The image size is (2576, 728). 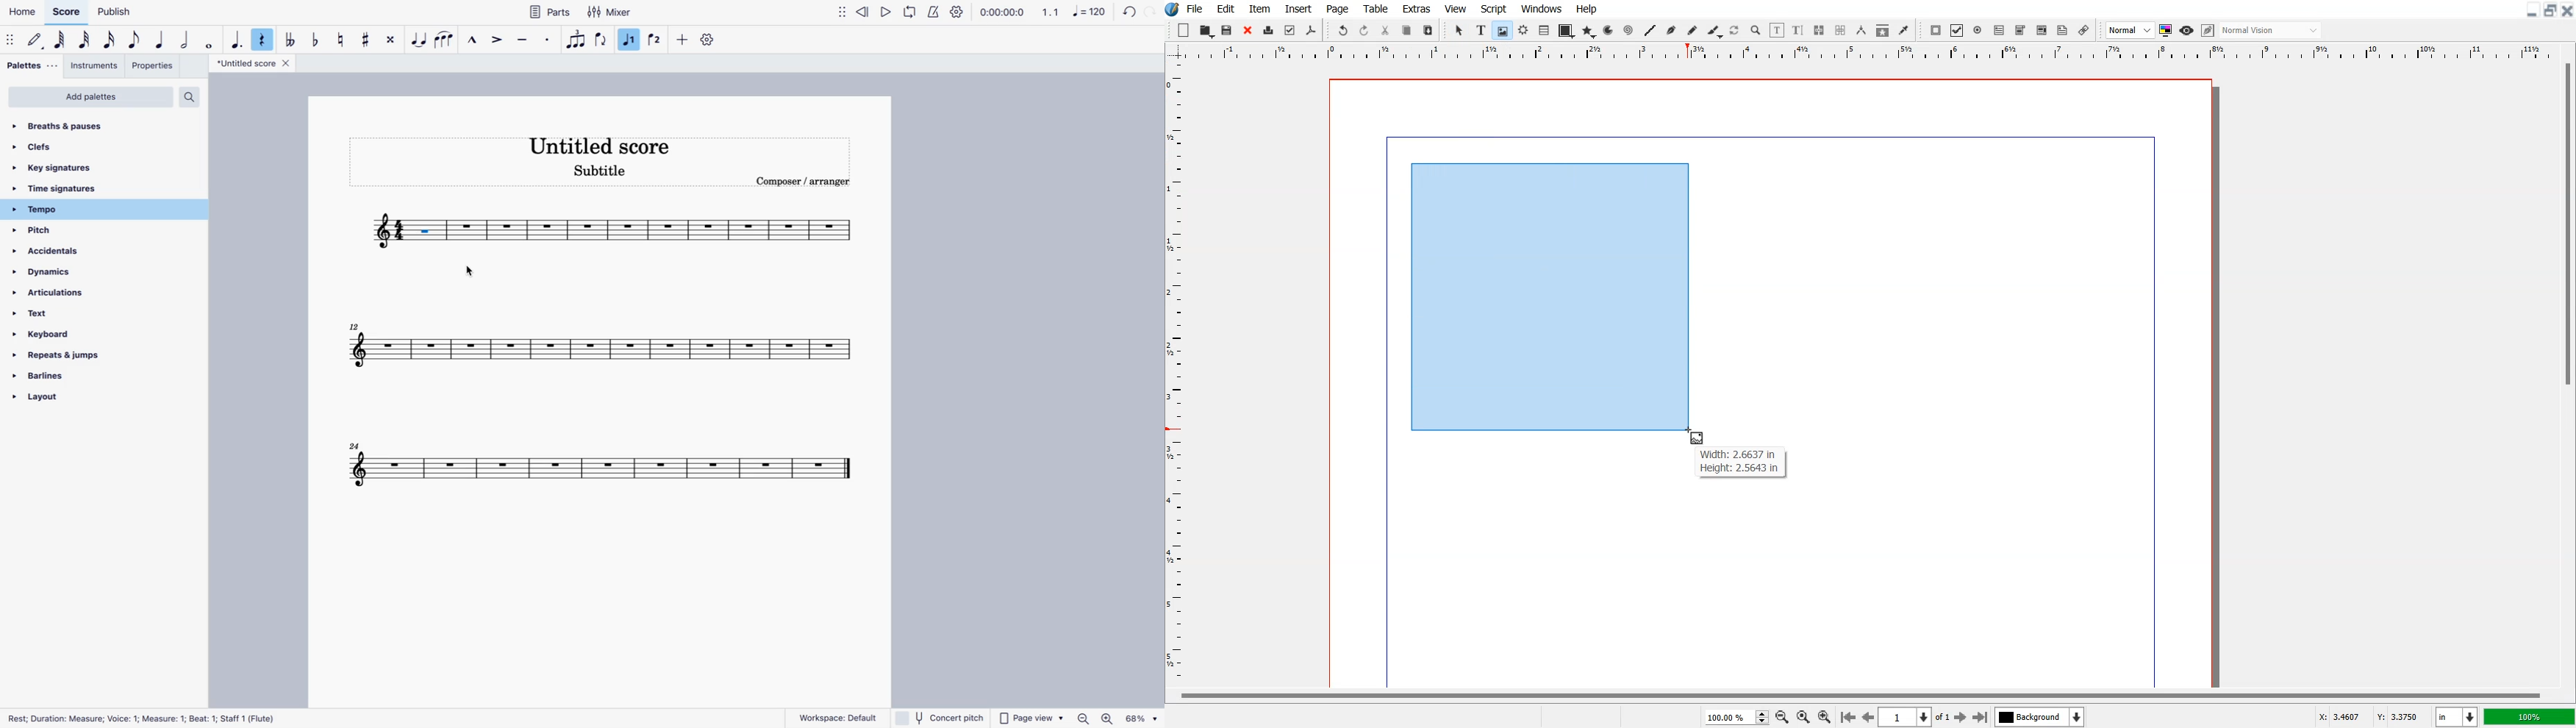 What do you see at coordinates (600, 173) in the screenshot?
I see `score subtitle` at bounding box center [600, 173].